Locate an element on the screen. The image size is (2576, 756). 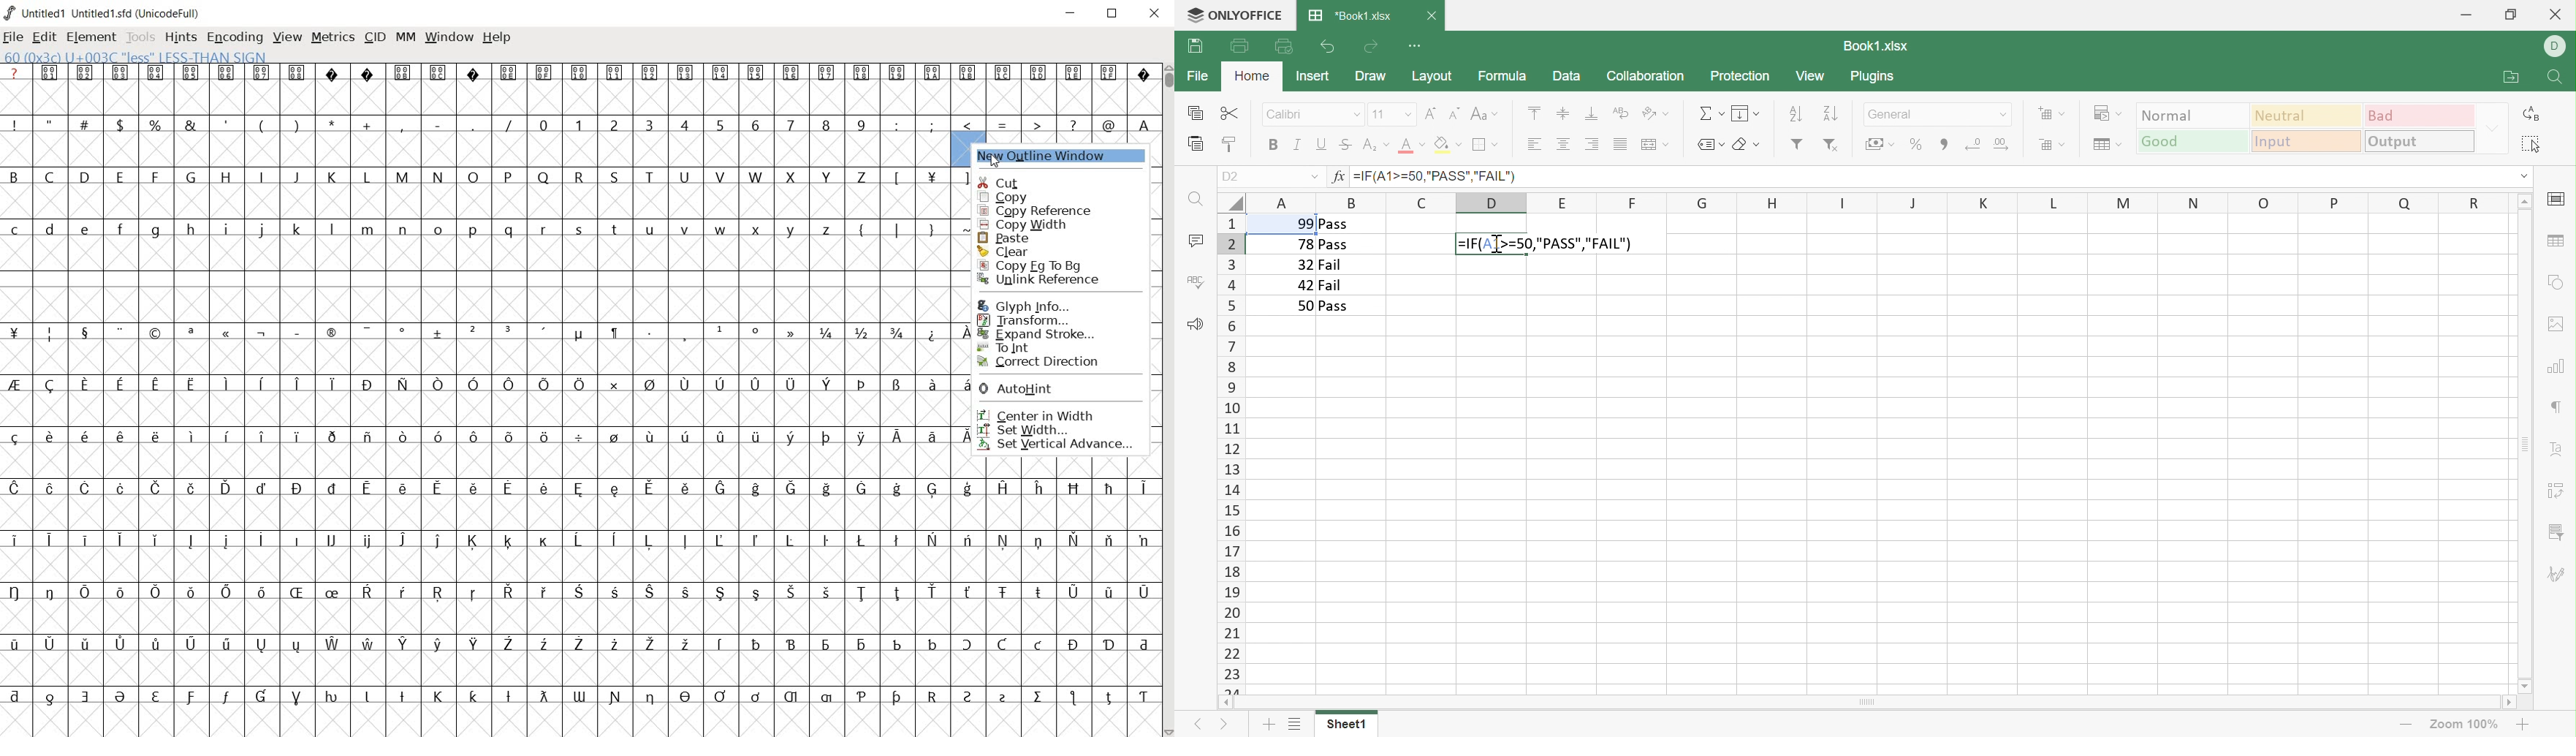
50 is located at coordinates (1303, 306).